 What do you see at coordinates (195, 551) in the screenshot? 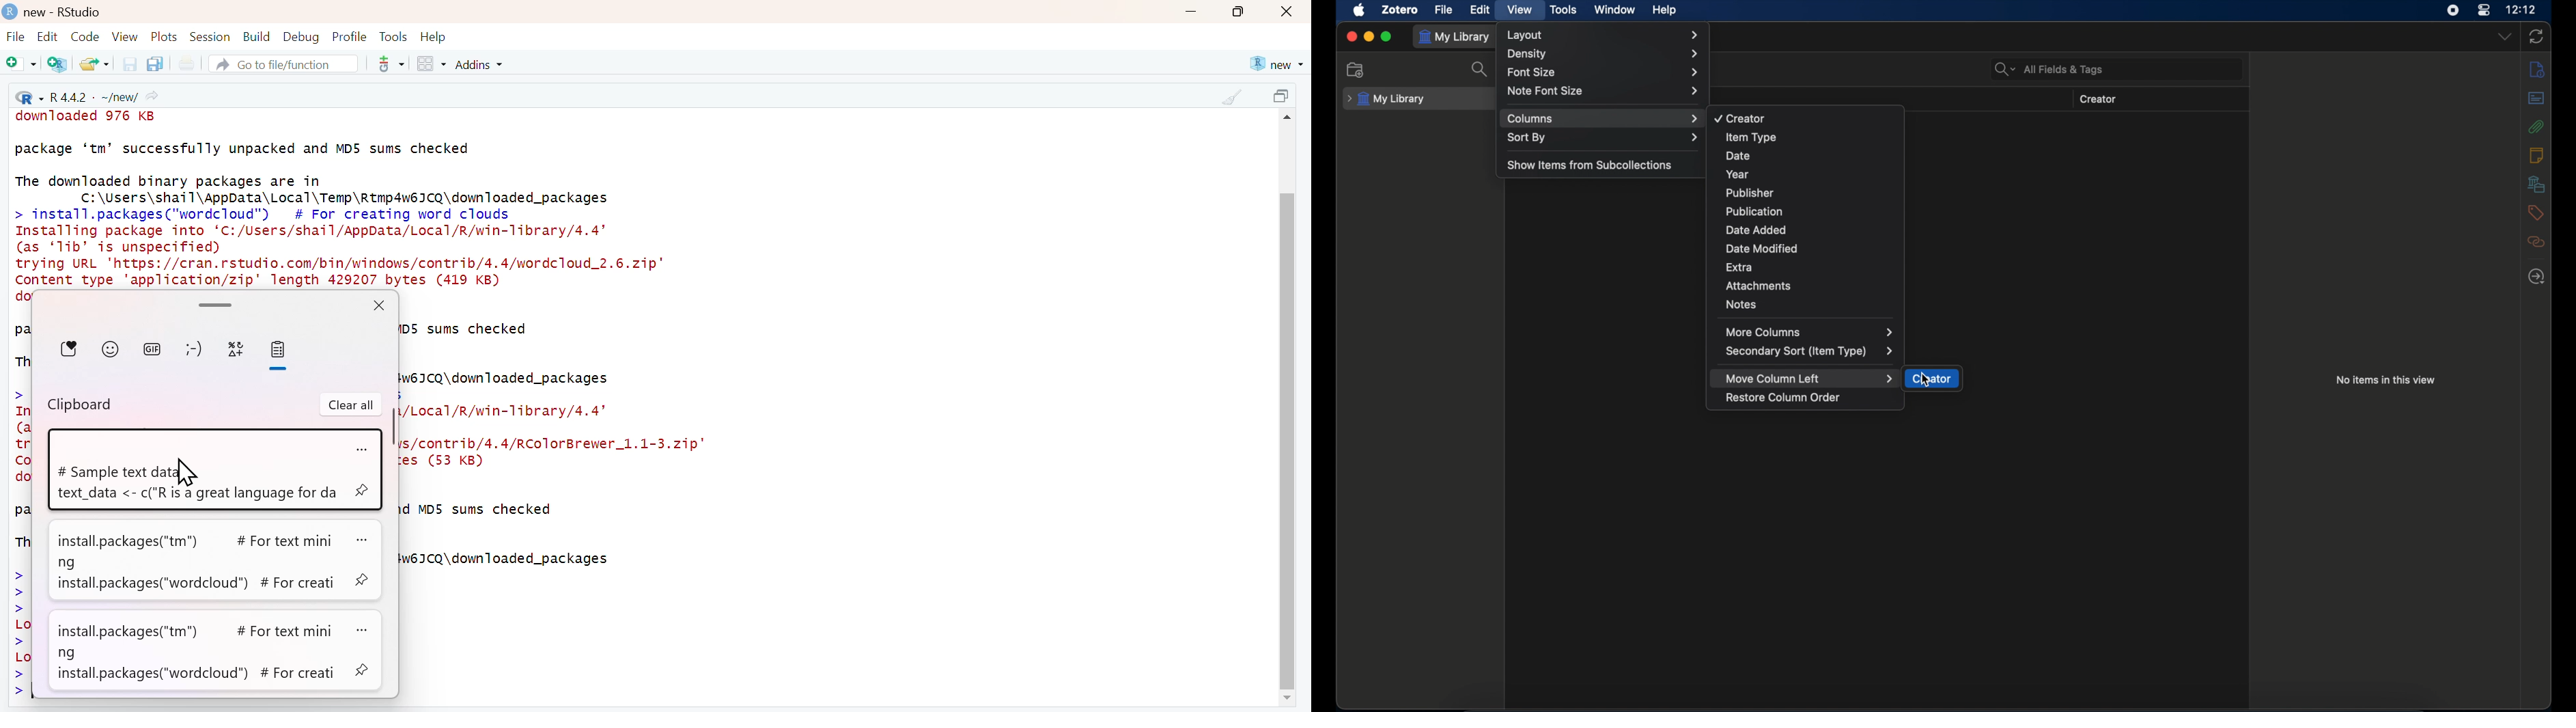
I see `install.packages("tm") # For text mining` at bounding box center [195, 551].